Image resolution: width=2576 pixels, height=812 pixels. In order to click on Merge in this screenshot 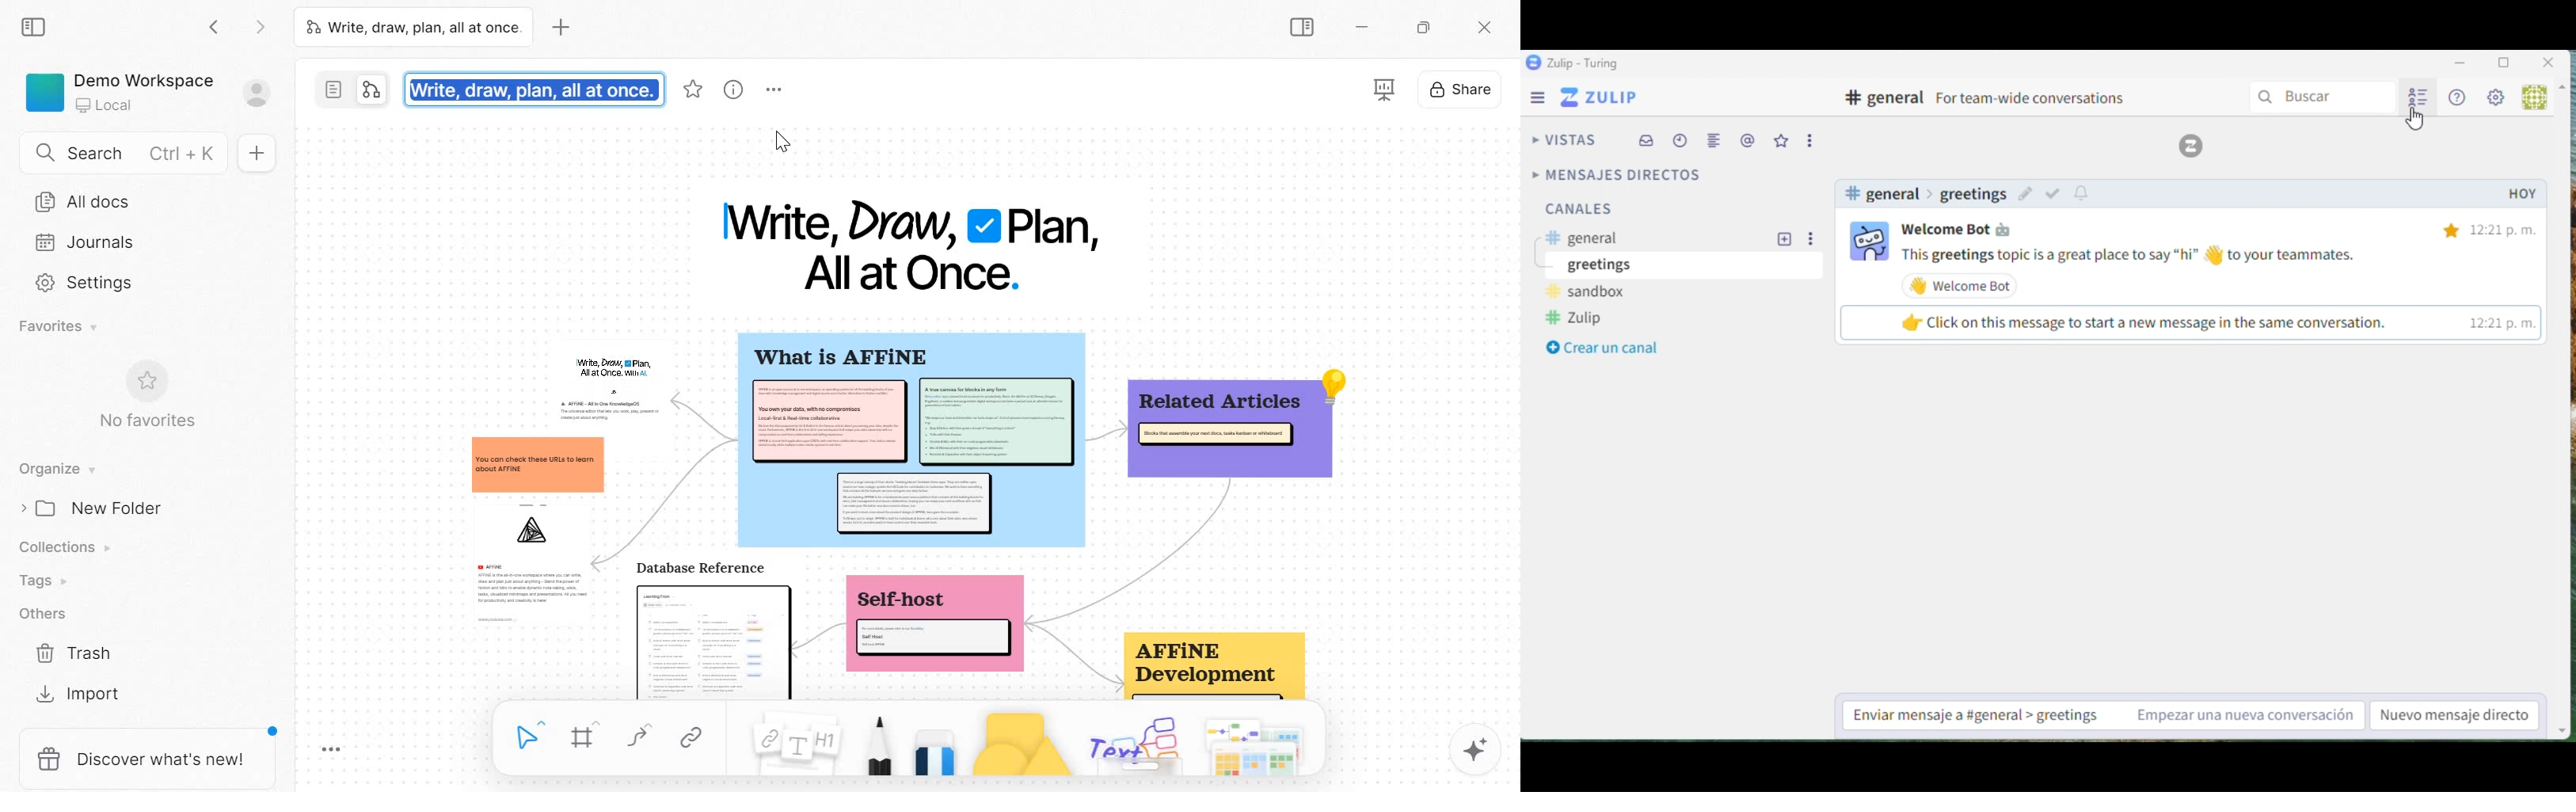, I will do `click(1715, 142)`.